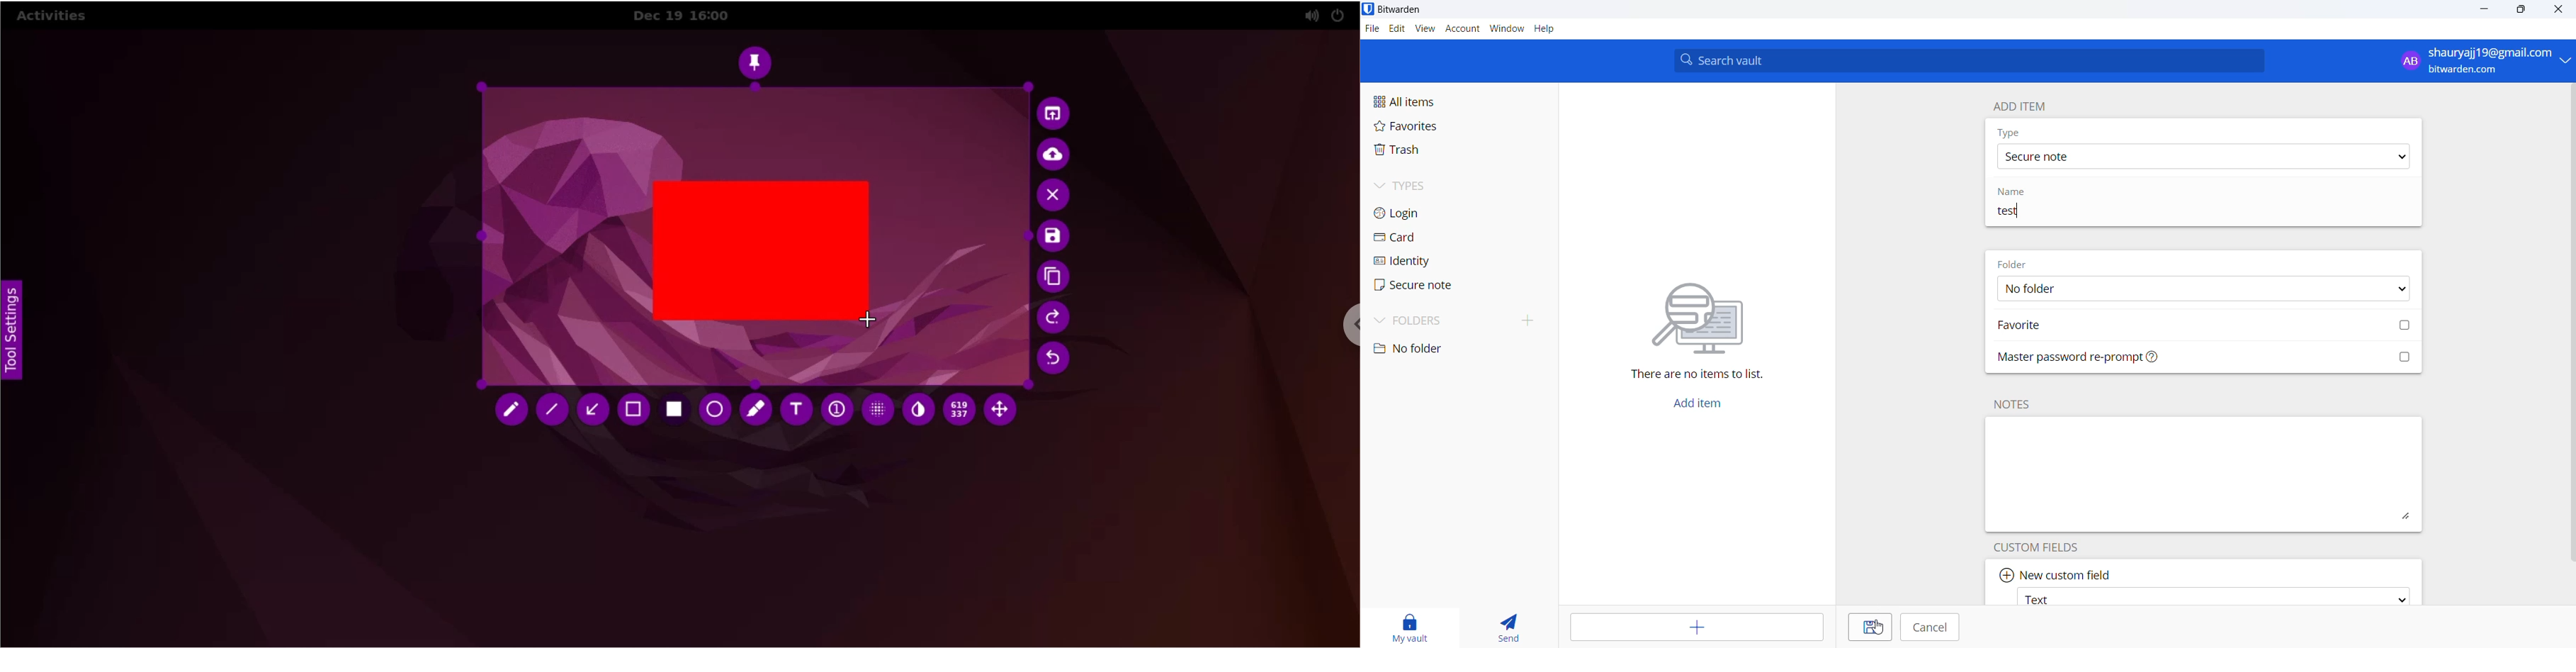 The image size is (2576, 672). What do you see at coordinates (1055, 113) in the screenshot?
I see `choose app to open screenshot` at bounding box center [1055, 113].